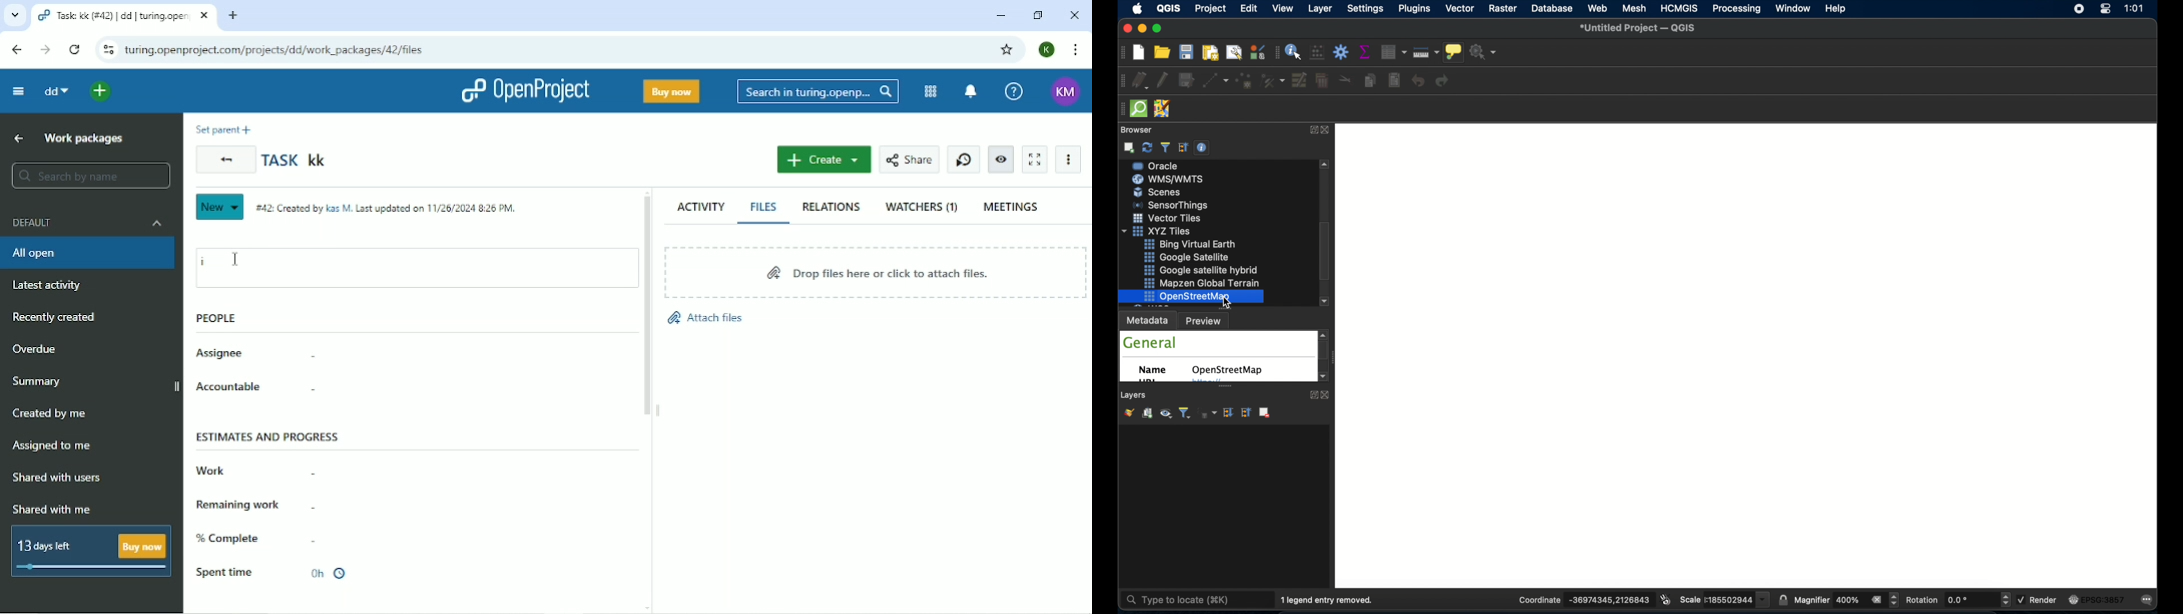 The width and height of the screenshot is (2184, 616). I want to click on Collapse project menu, so click(19, 91).